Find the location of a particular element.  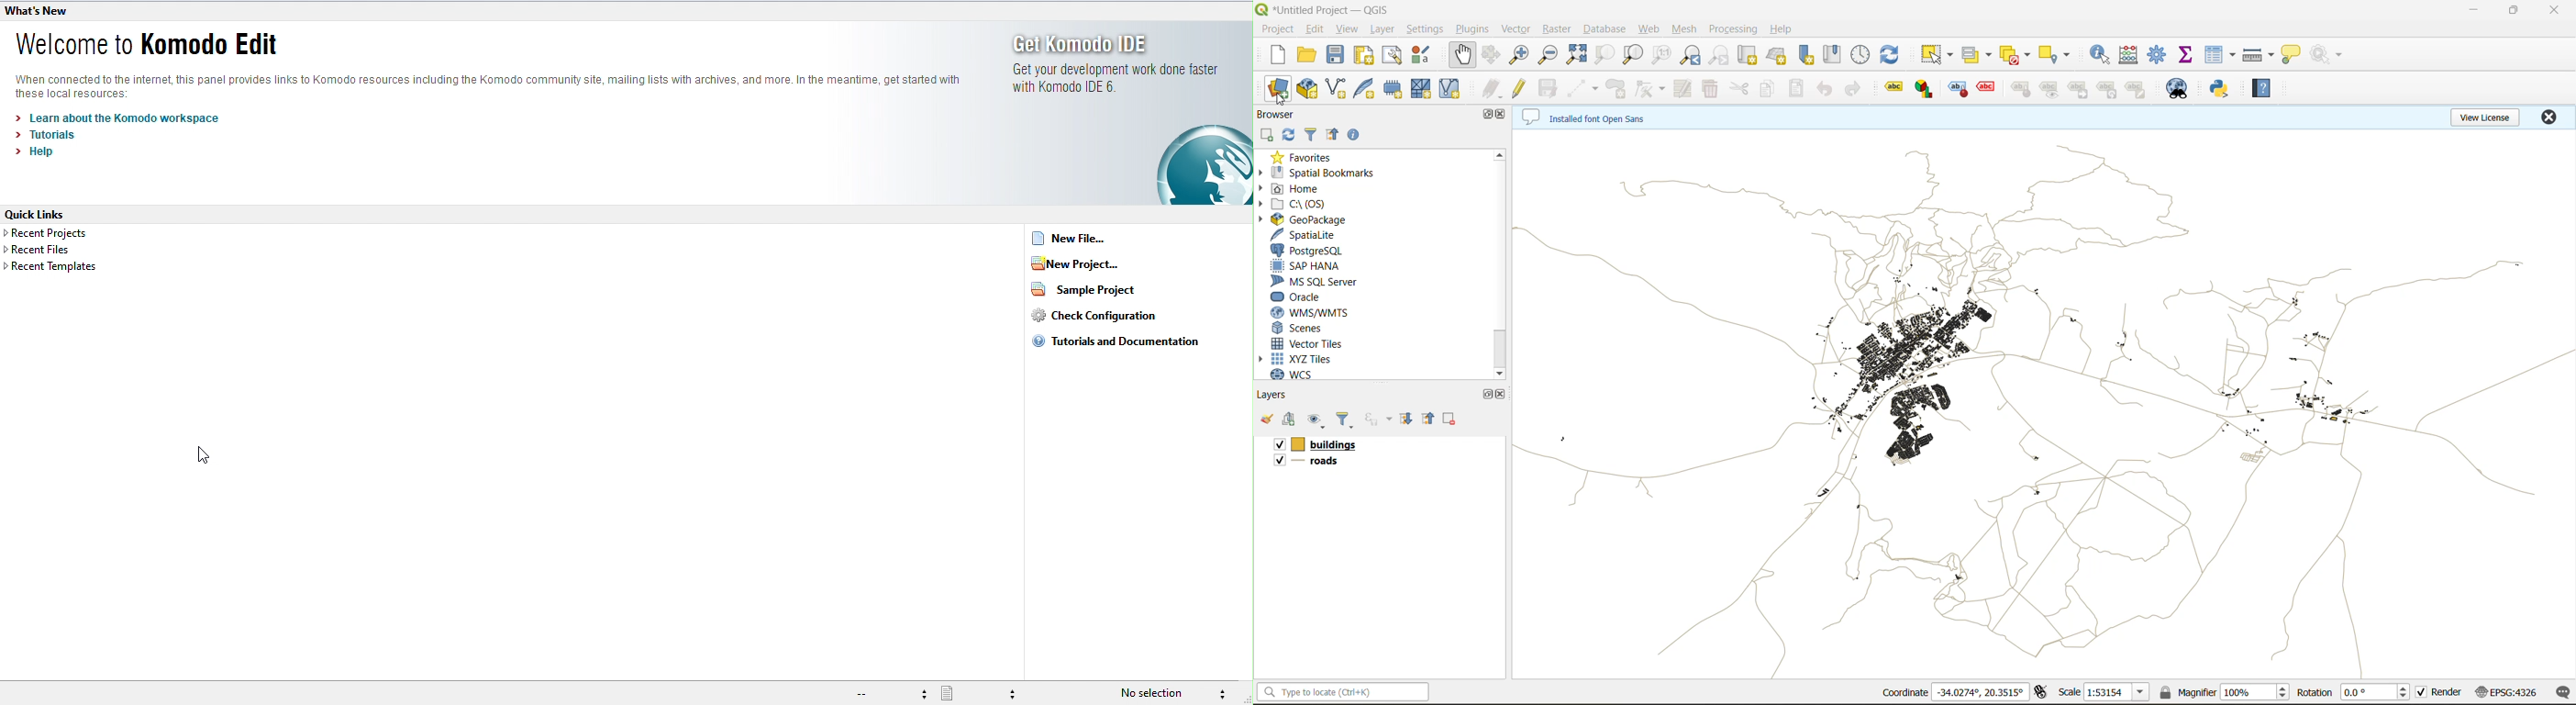

control panel is located at coordinates (1861, 55).